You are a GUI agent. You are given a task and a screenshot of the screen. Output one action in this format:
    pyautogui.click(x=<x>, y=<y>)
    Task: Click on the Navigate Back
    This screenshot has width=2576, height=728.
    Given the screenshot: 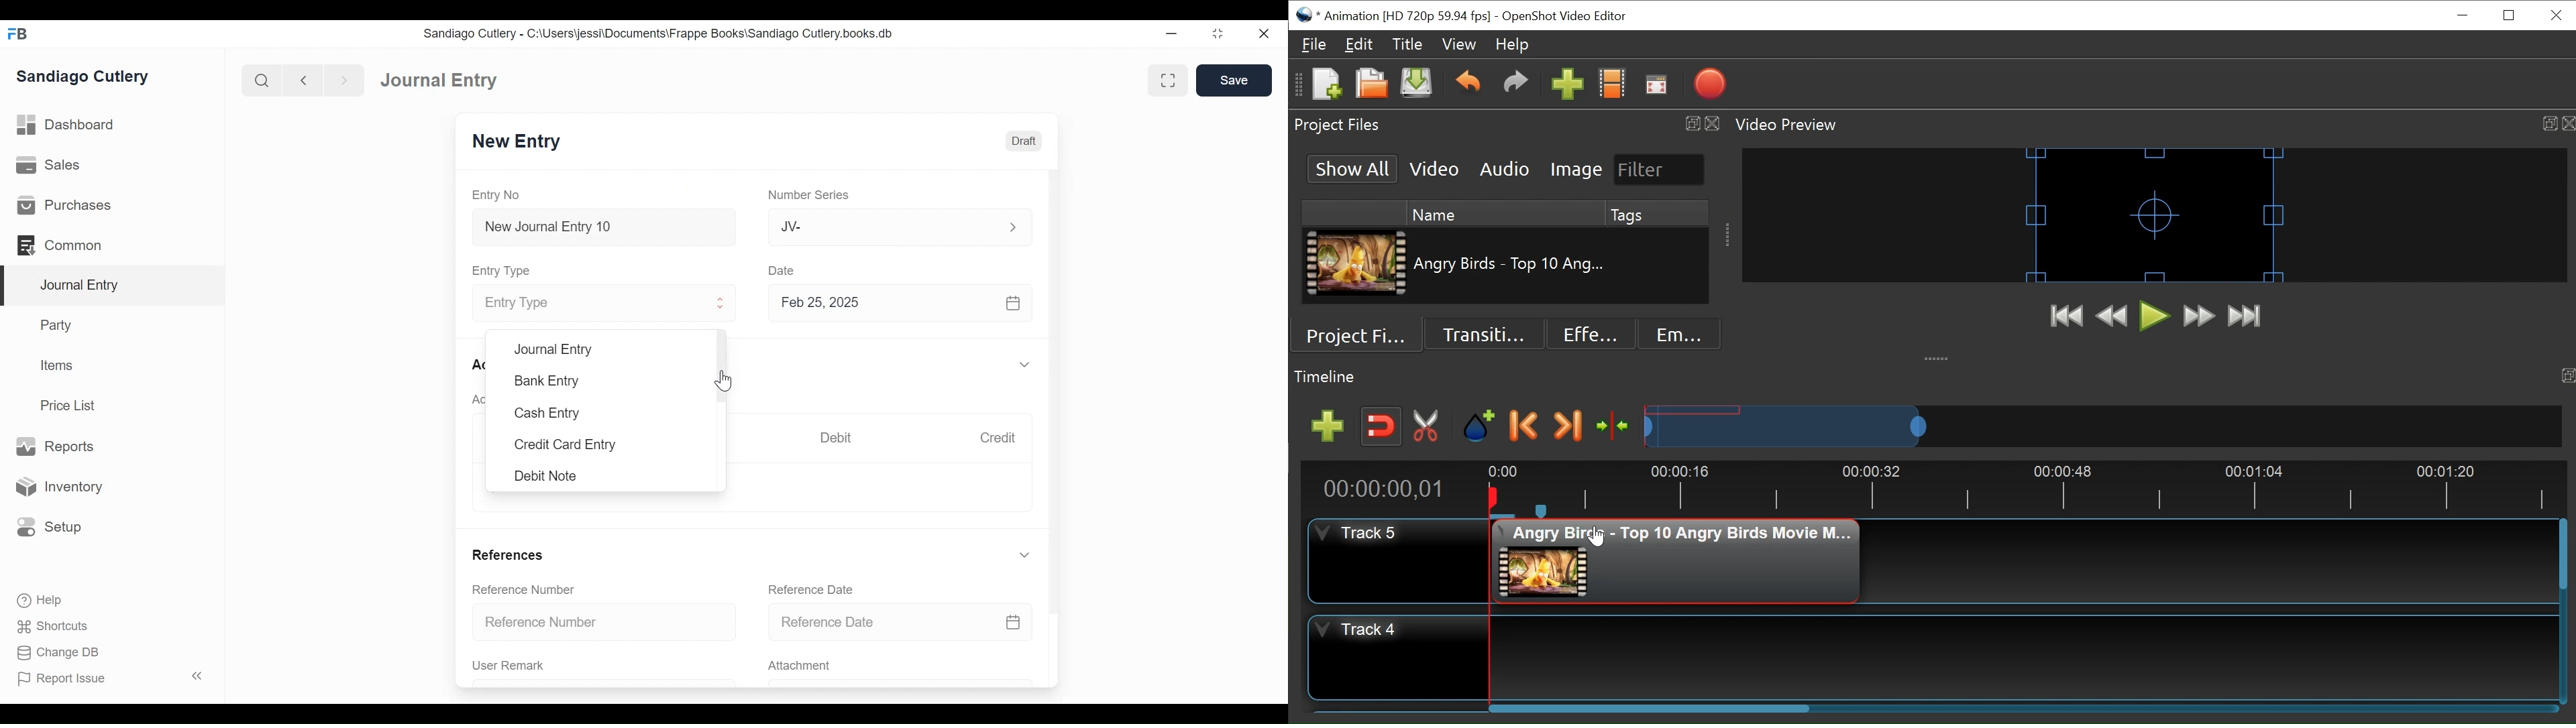 What is the action you would take?
    pyautogui.click(x=304, y=80)
    